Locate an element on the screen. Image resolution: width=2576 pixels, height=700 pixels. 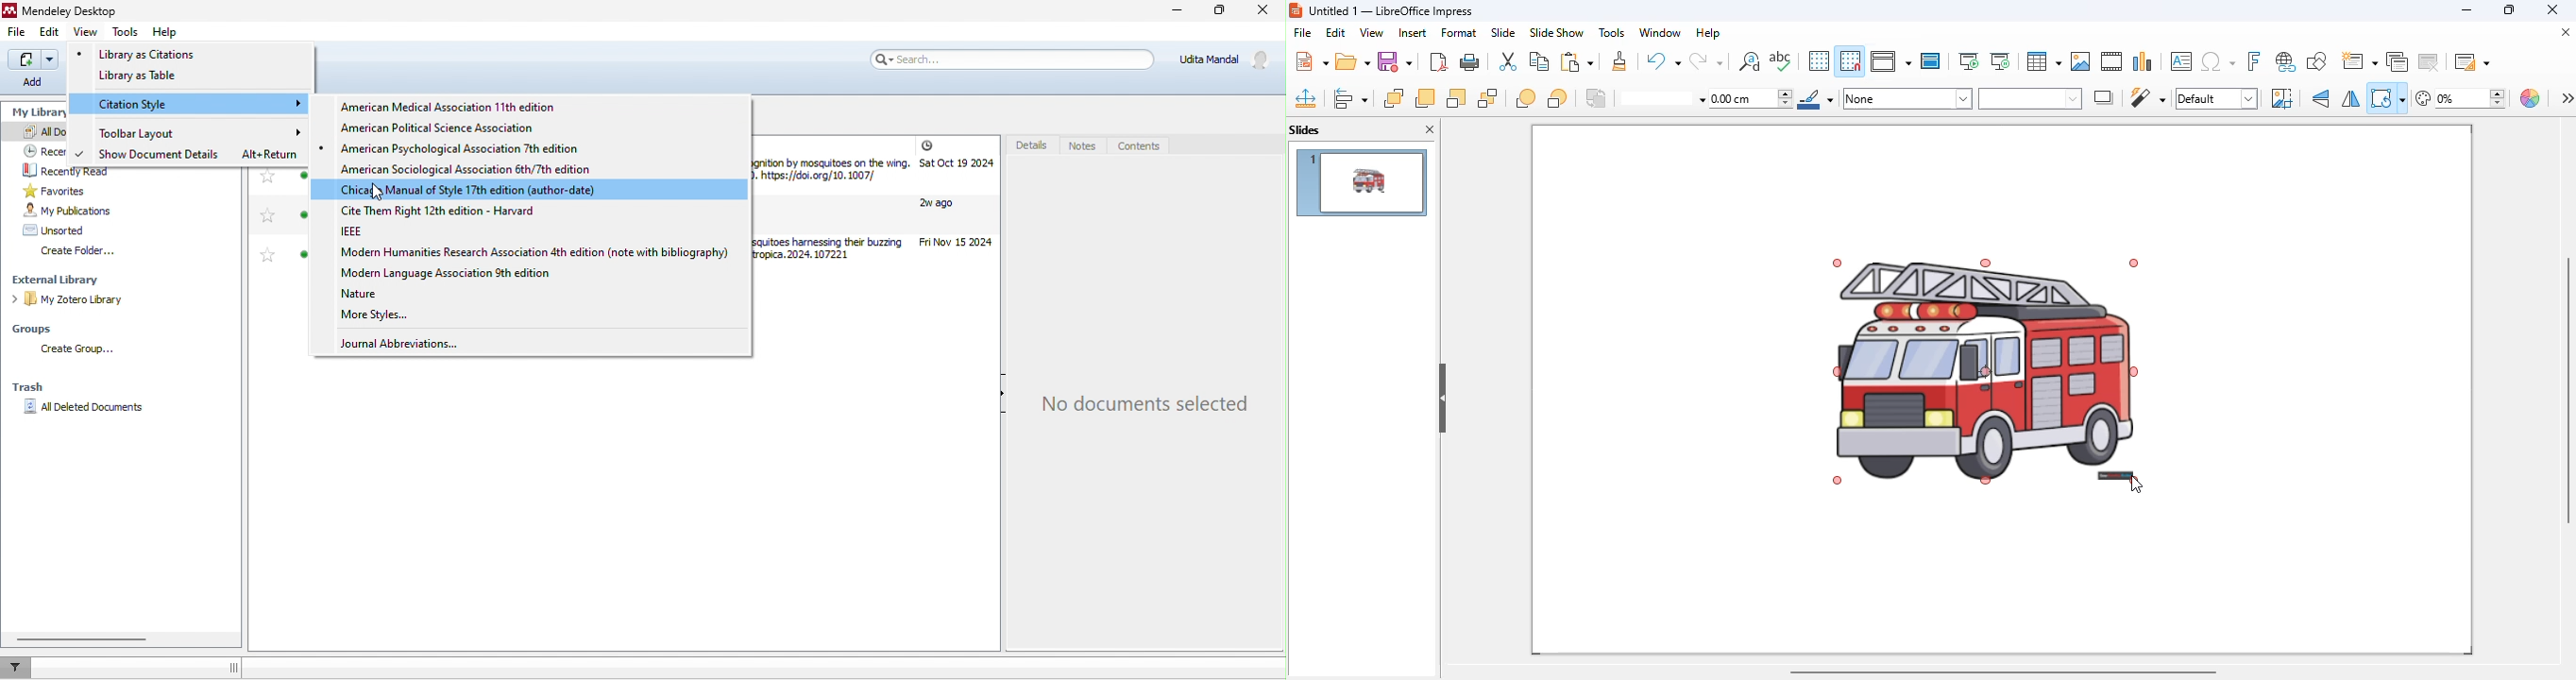
slide is located at coordinates (1503, 32).